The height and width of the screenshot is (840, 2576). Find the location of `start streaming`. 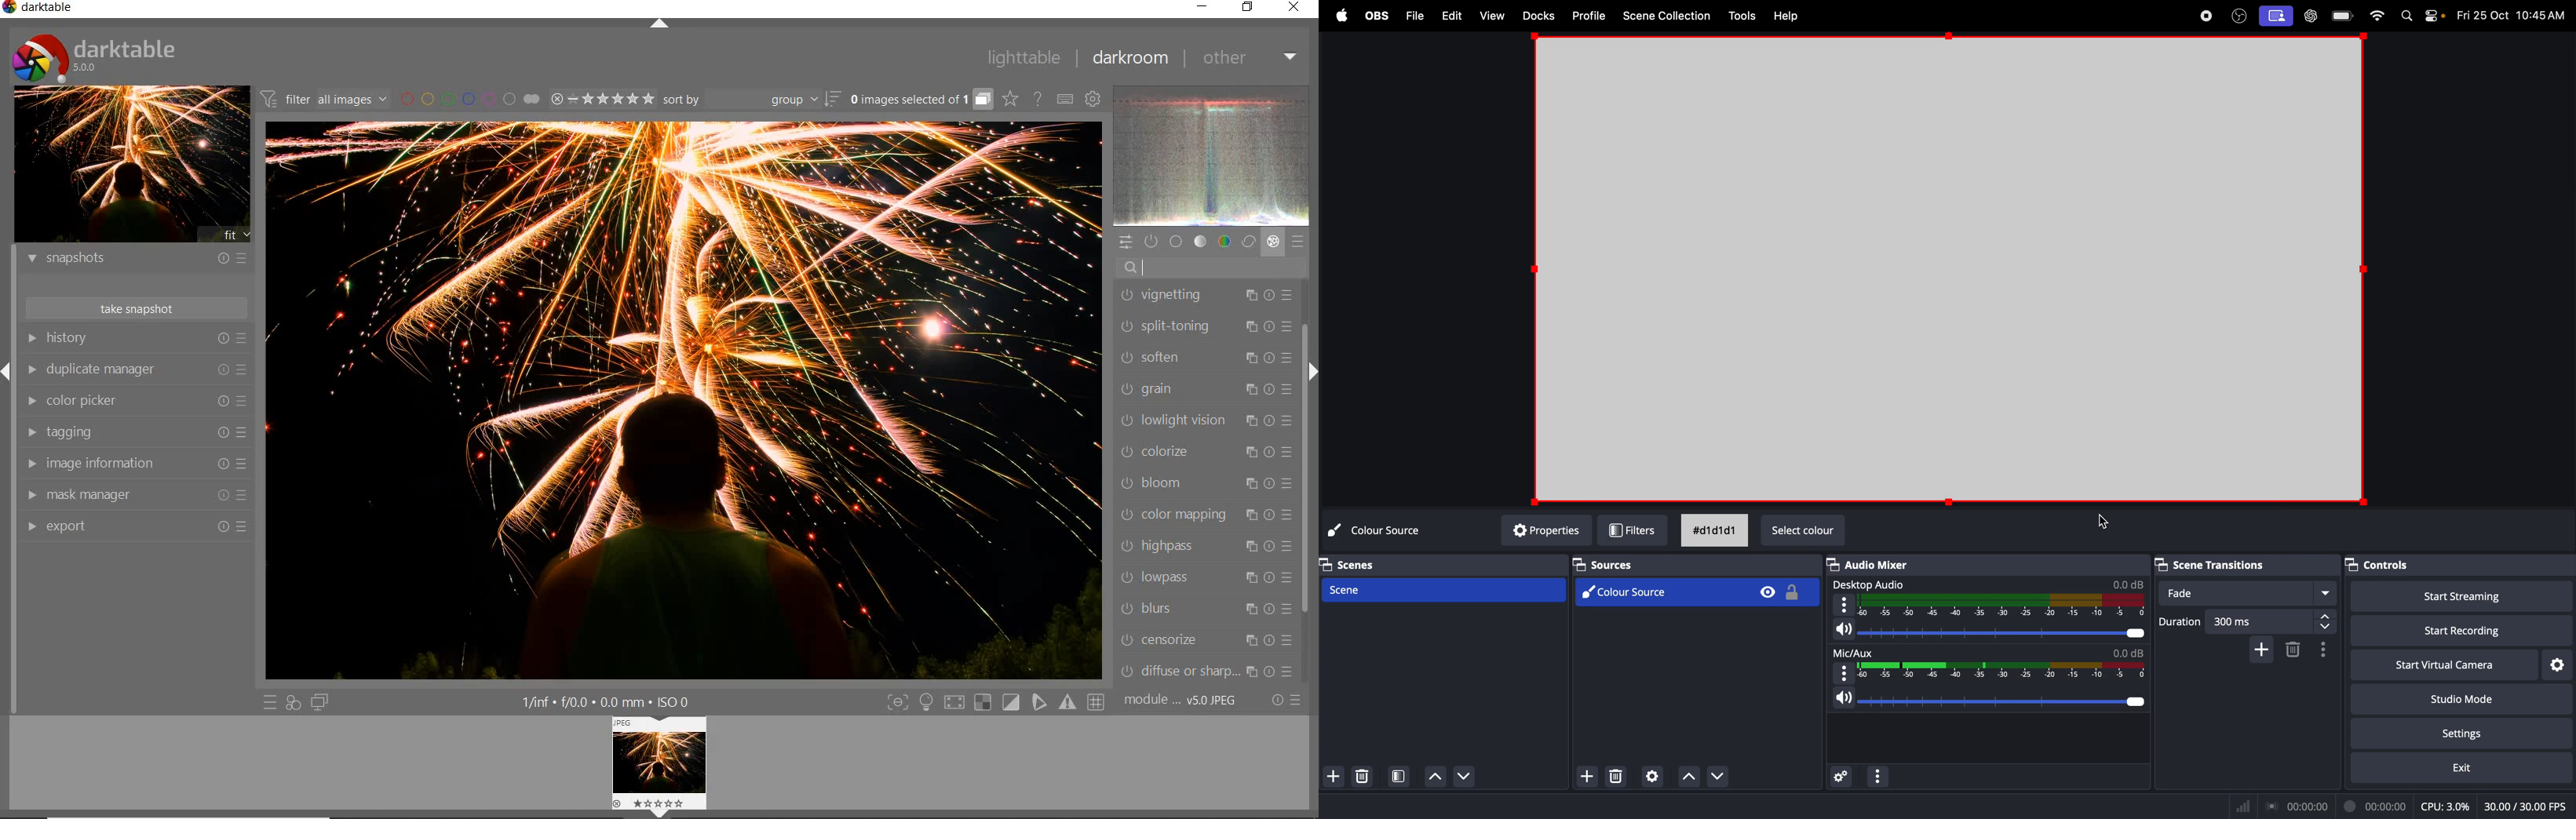

start streaming is located at coordinates (2456, 598).